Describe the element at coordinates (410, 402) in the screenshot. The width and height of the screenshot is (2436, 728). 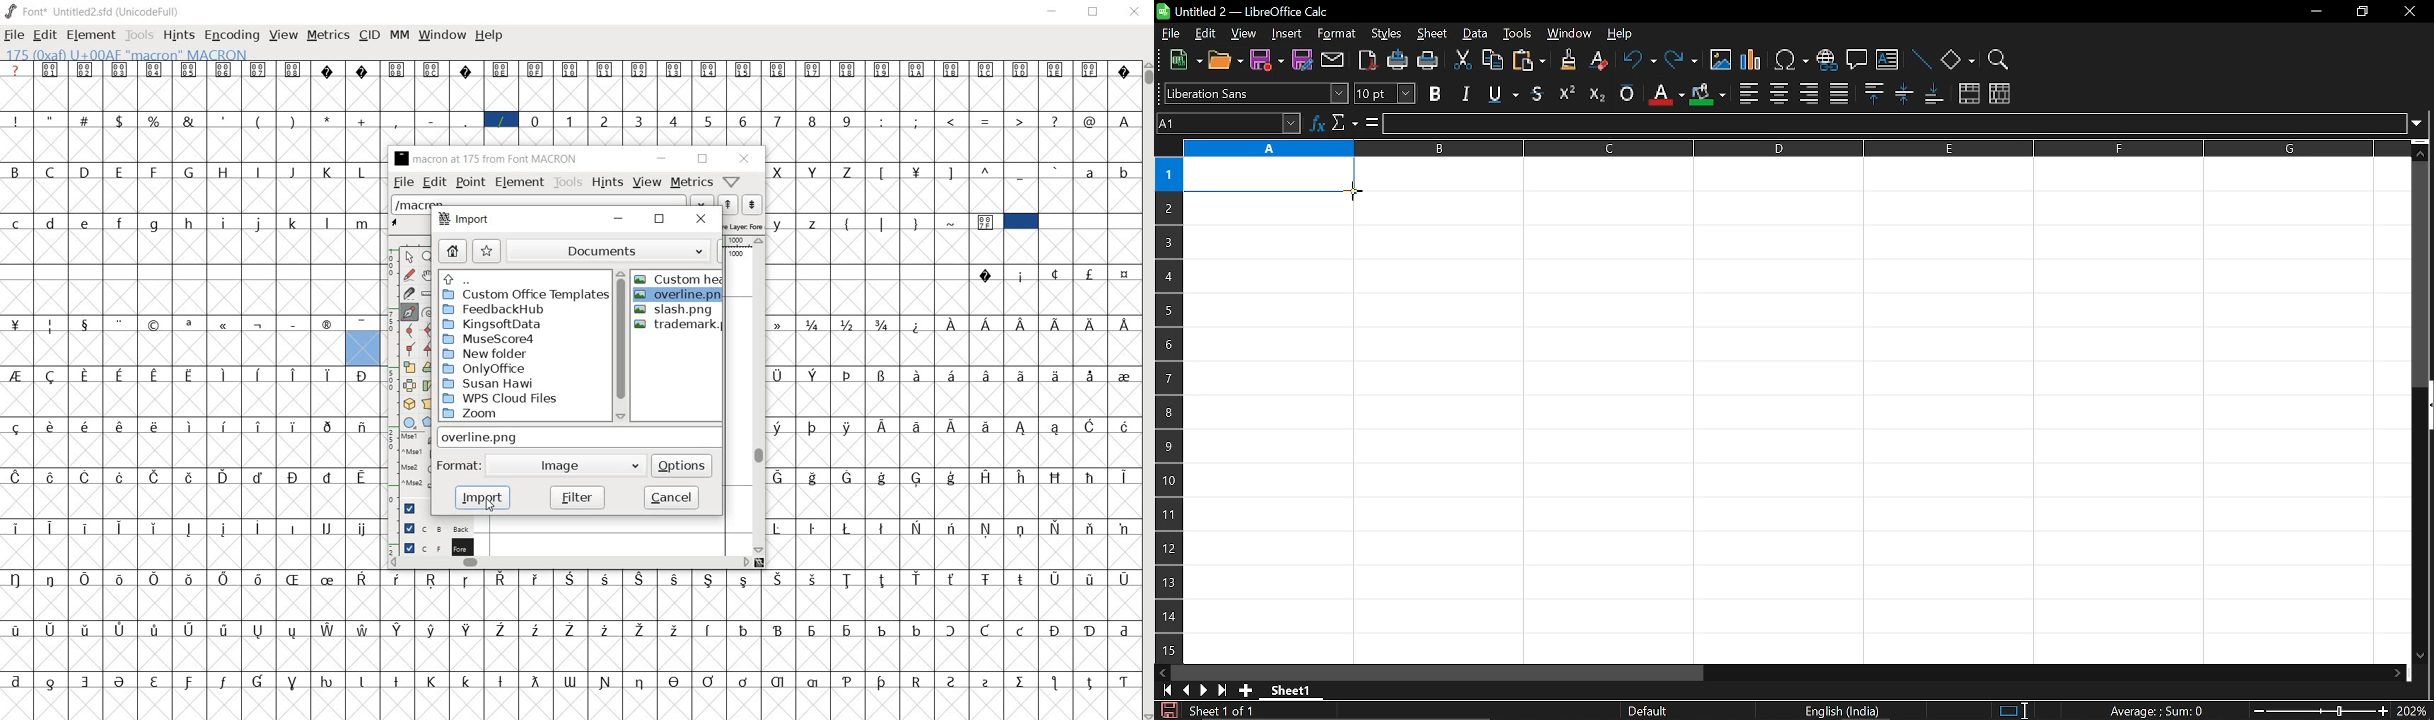
I see `3D rotate` at that location.